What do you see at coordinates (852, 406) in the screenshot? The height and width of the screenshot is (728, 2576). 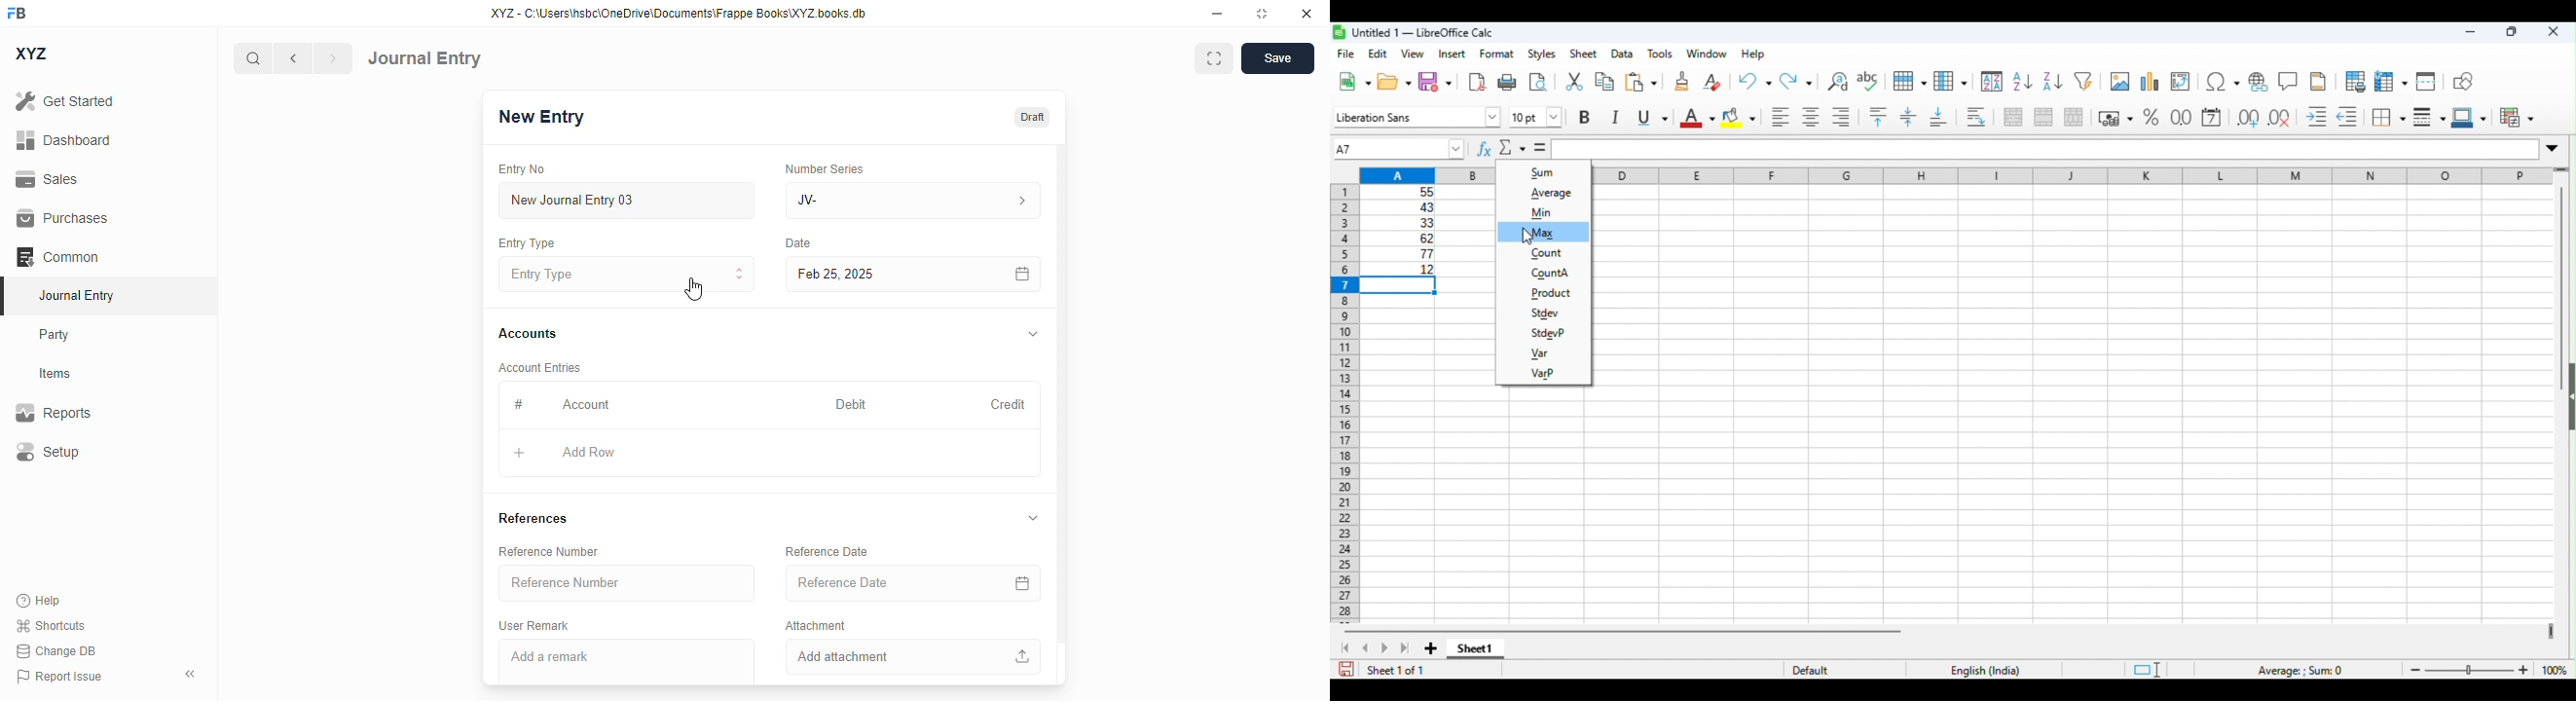 I see `debit` at bounding box center [852, 406].